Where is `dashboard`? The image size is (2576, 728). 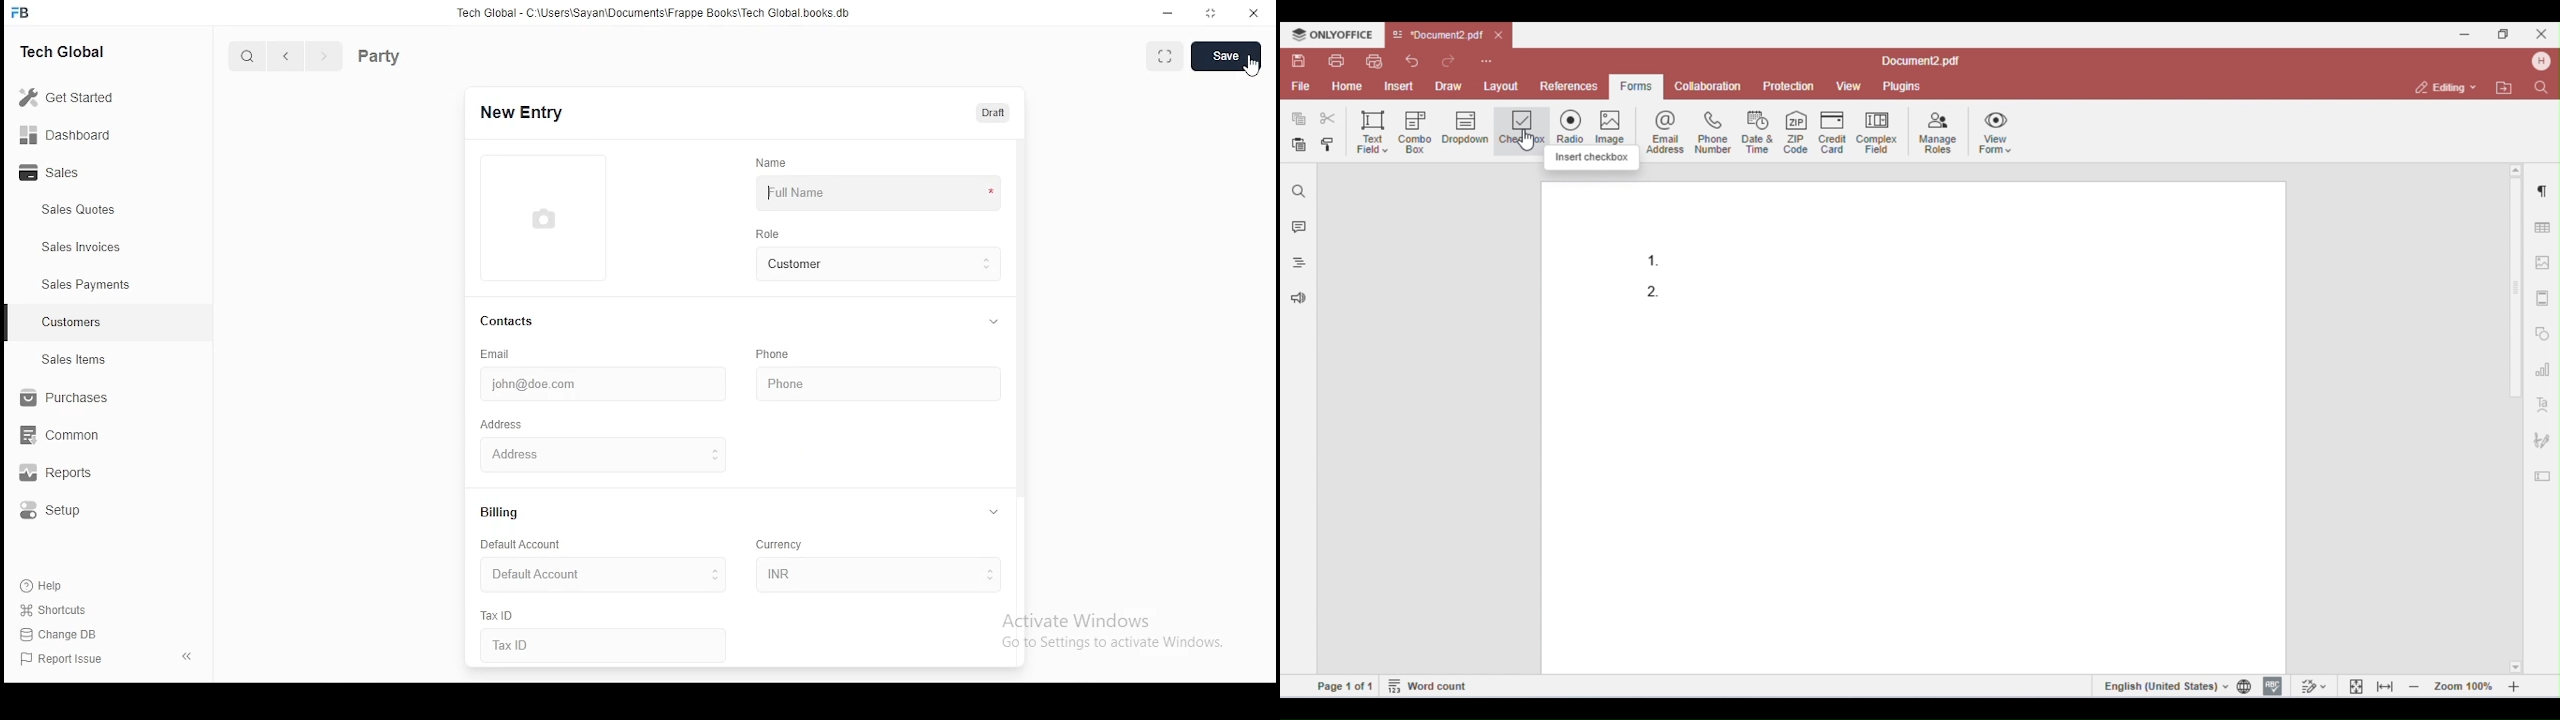 dashboard is located at coordinates (66, 133).